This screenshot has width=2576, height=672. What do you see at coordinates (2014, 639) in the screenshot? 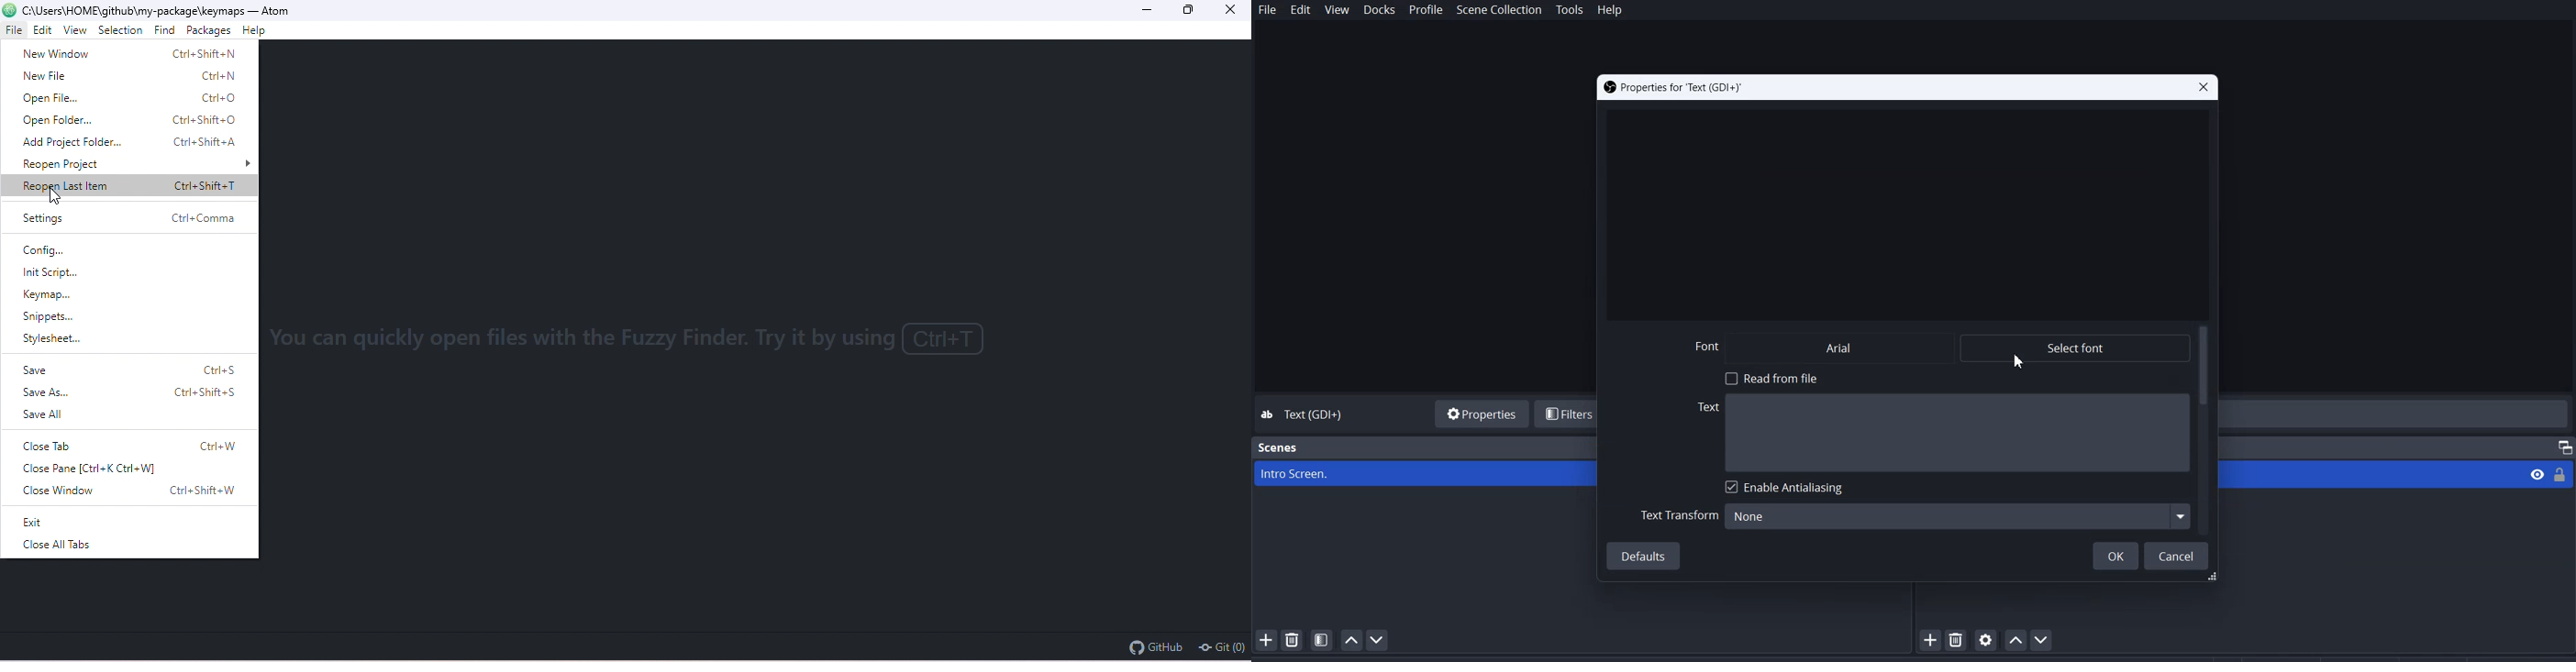
I see `Move Source Up` at bounding box center [2014, 639].